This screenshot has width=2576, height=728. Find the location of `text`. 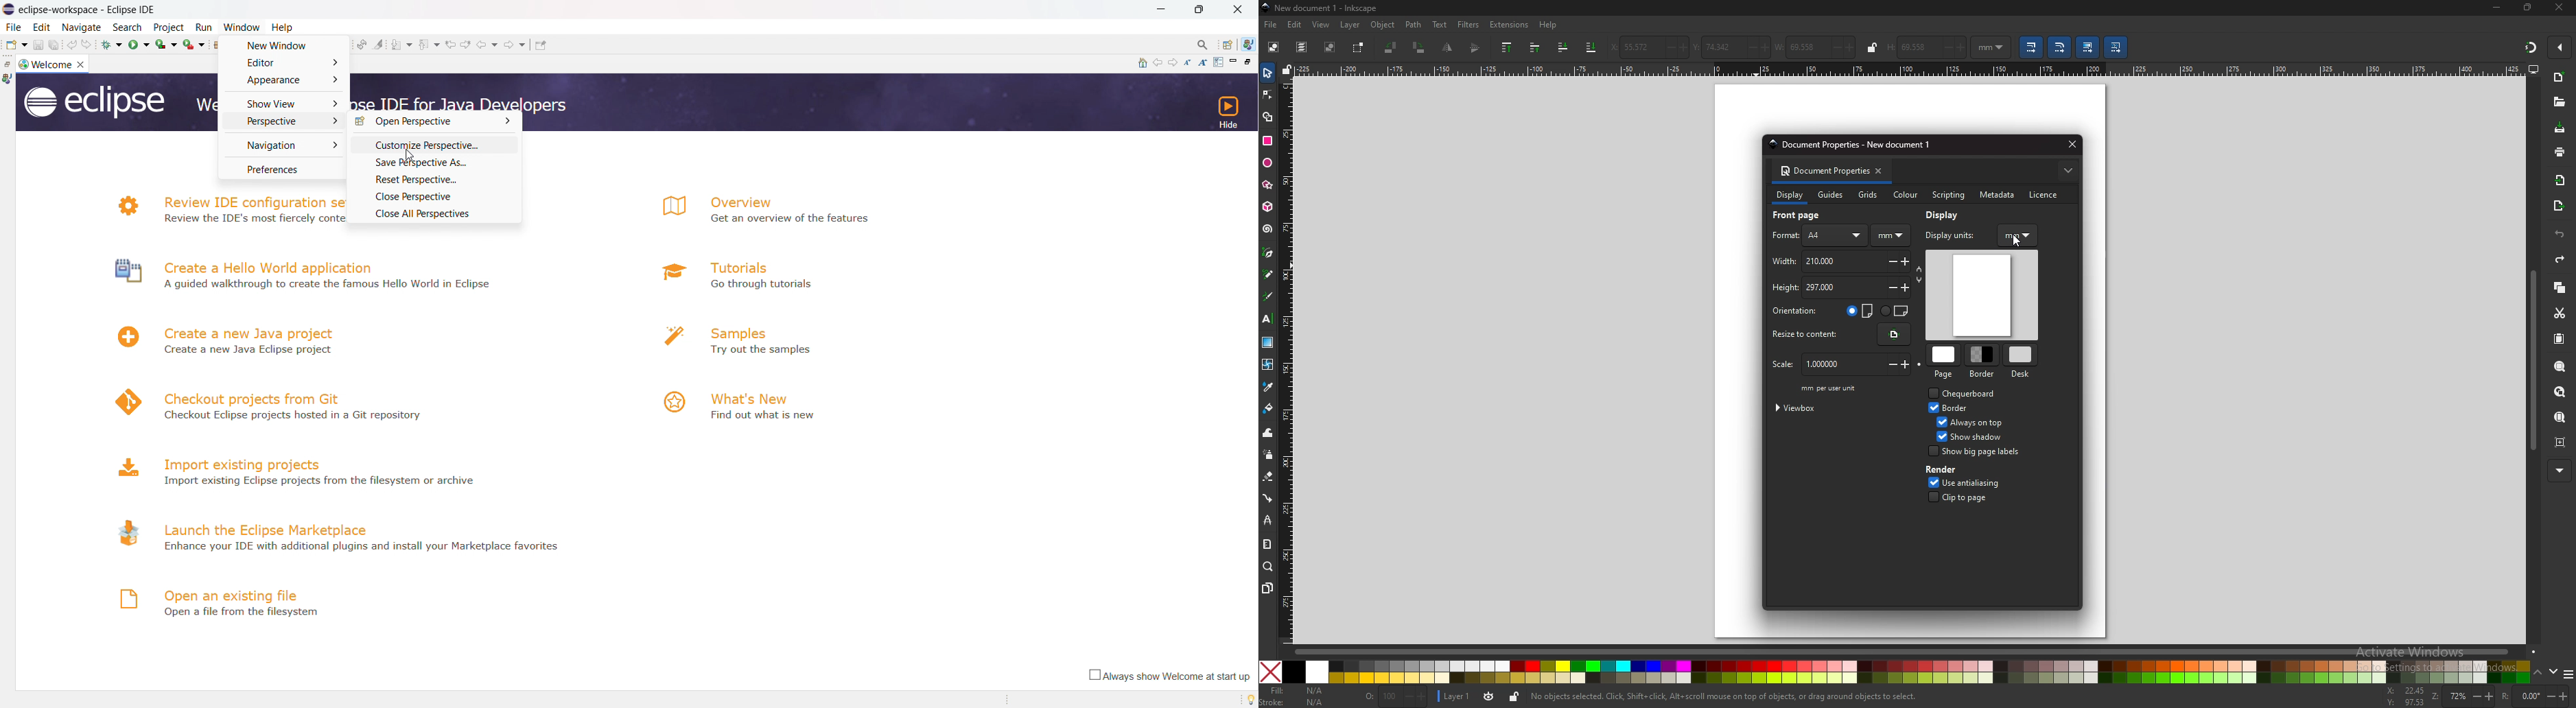

text is located at coordinates (1268, 318).